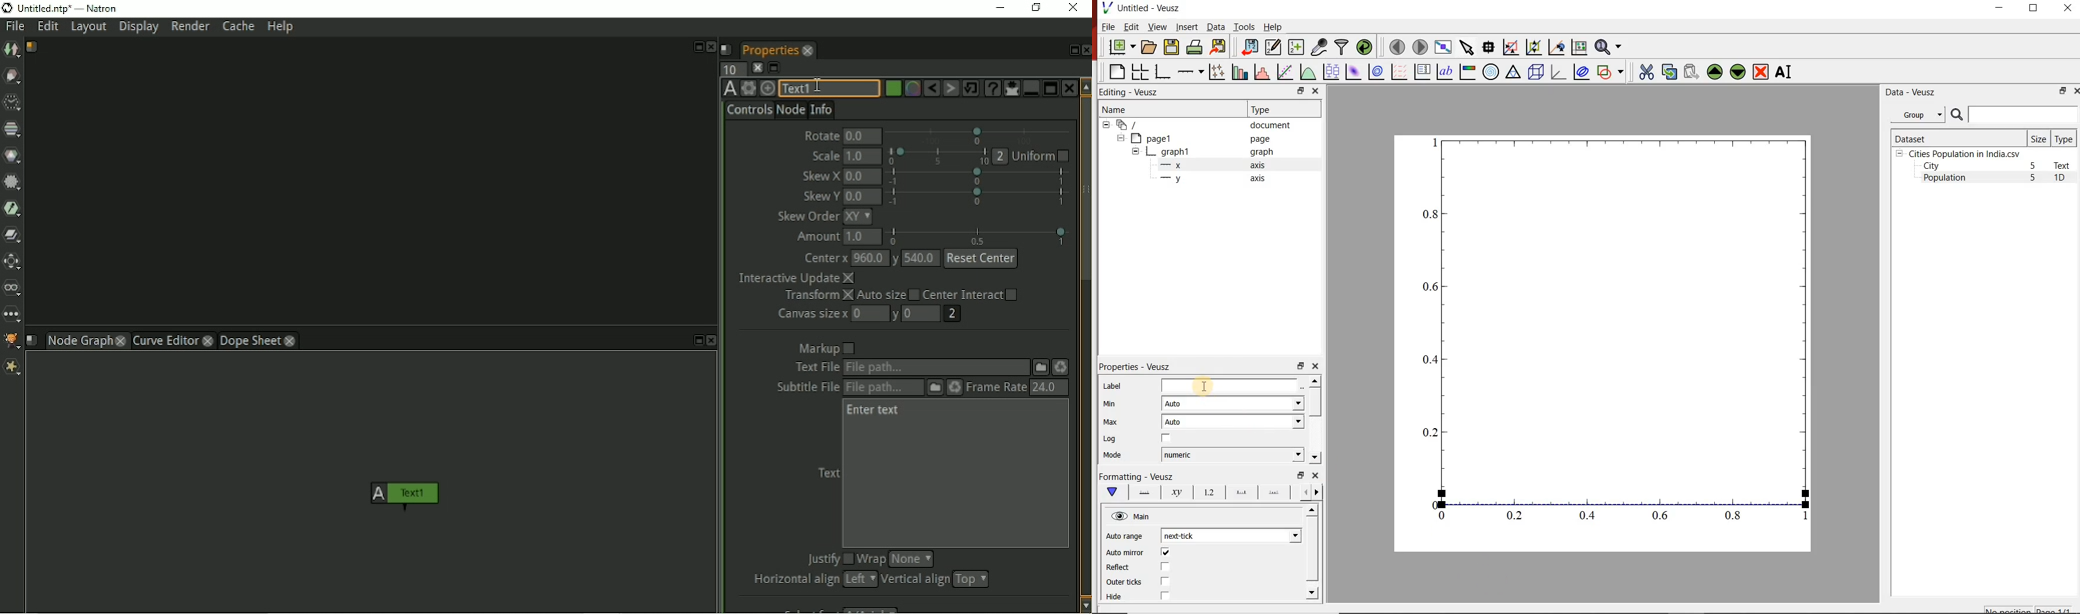  Describe the element at coordinates (1216, 28) in the screenshot. I see `Data` at that location.